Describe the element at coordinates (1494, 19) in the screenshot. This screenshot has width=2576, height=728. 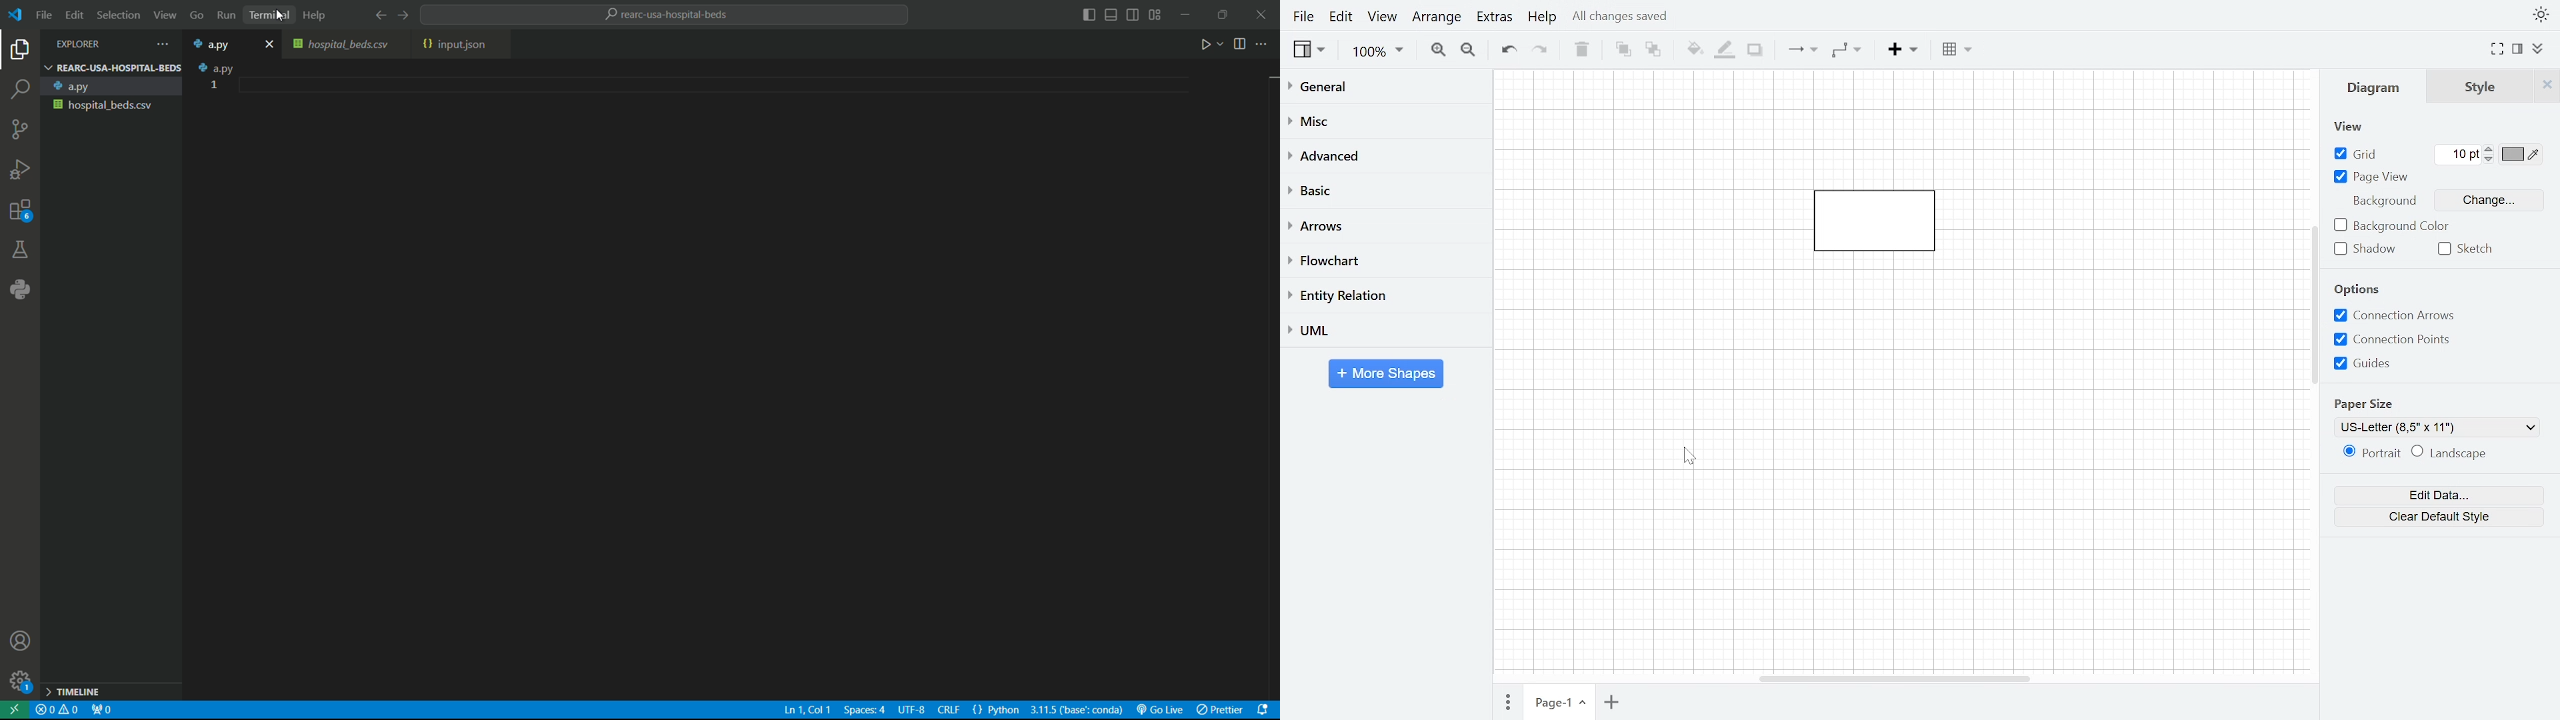
I see `Extras` at that location.